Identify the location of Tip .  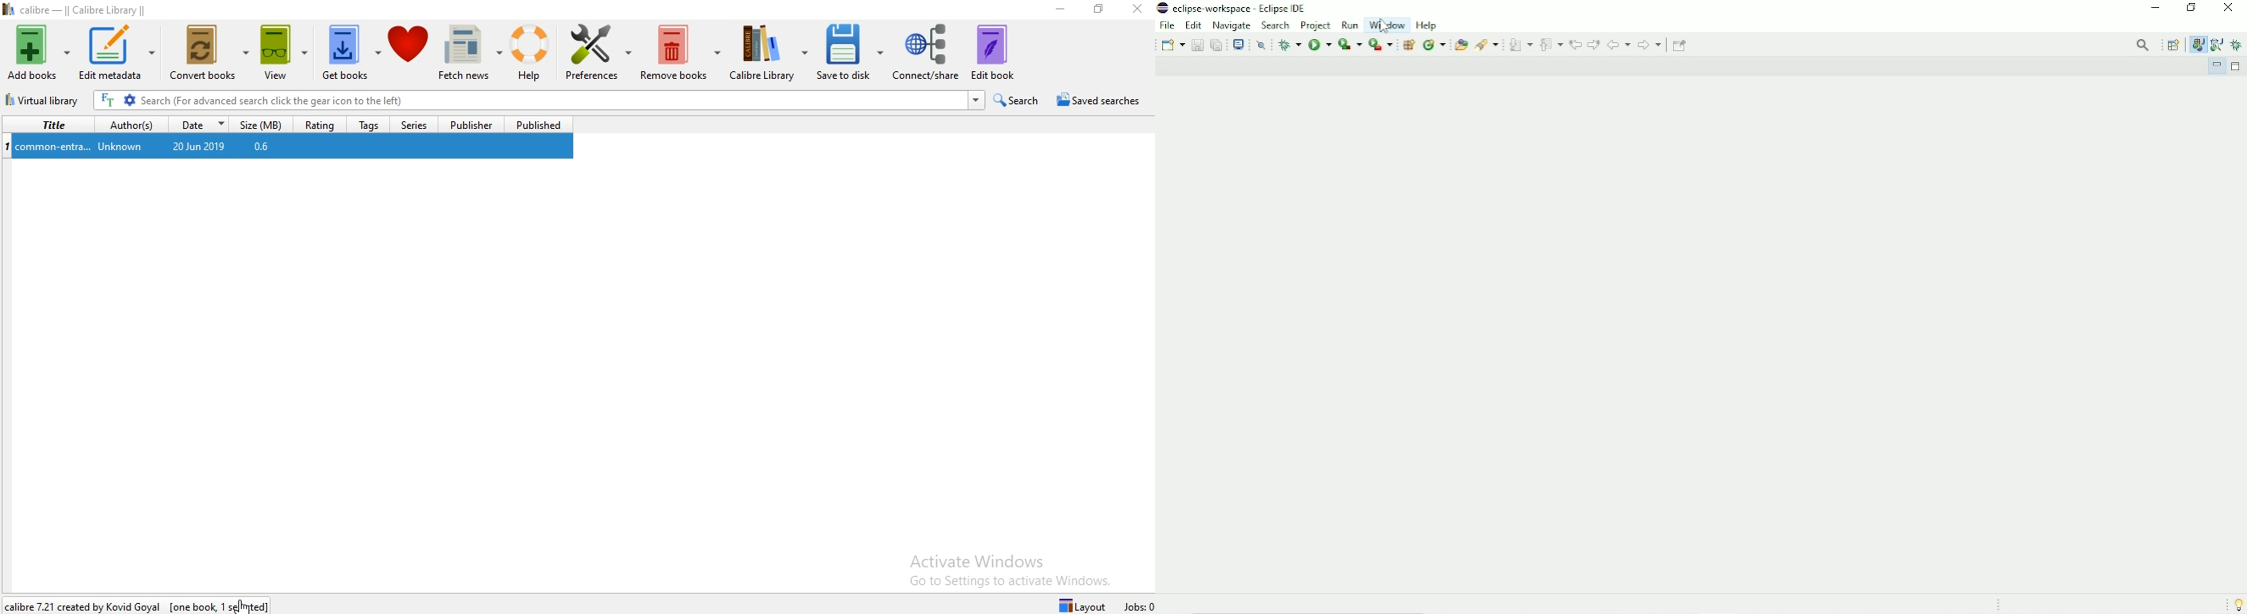
(2237, 603).